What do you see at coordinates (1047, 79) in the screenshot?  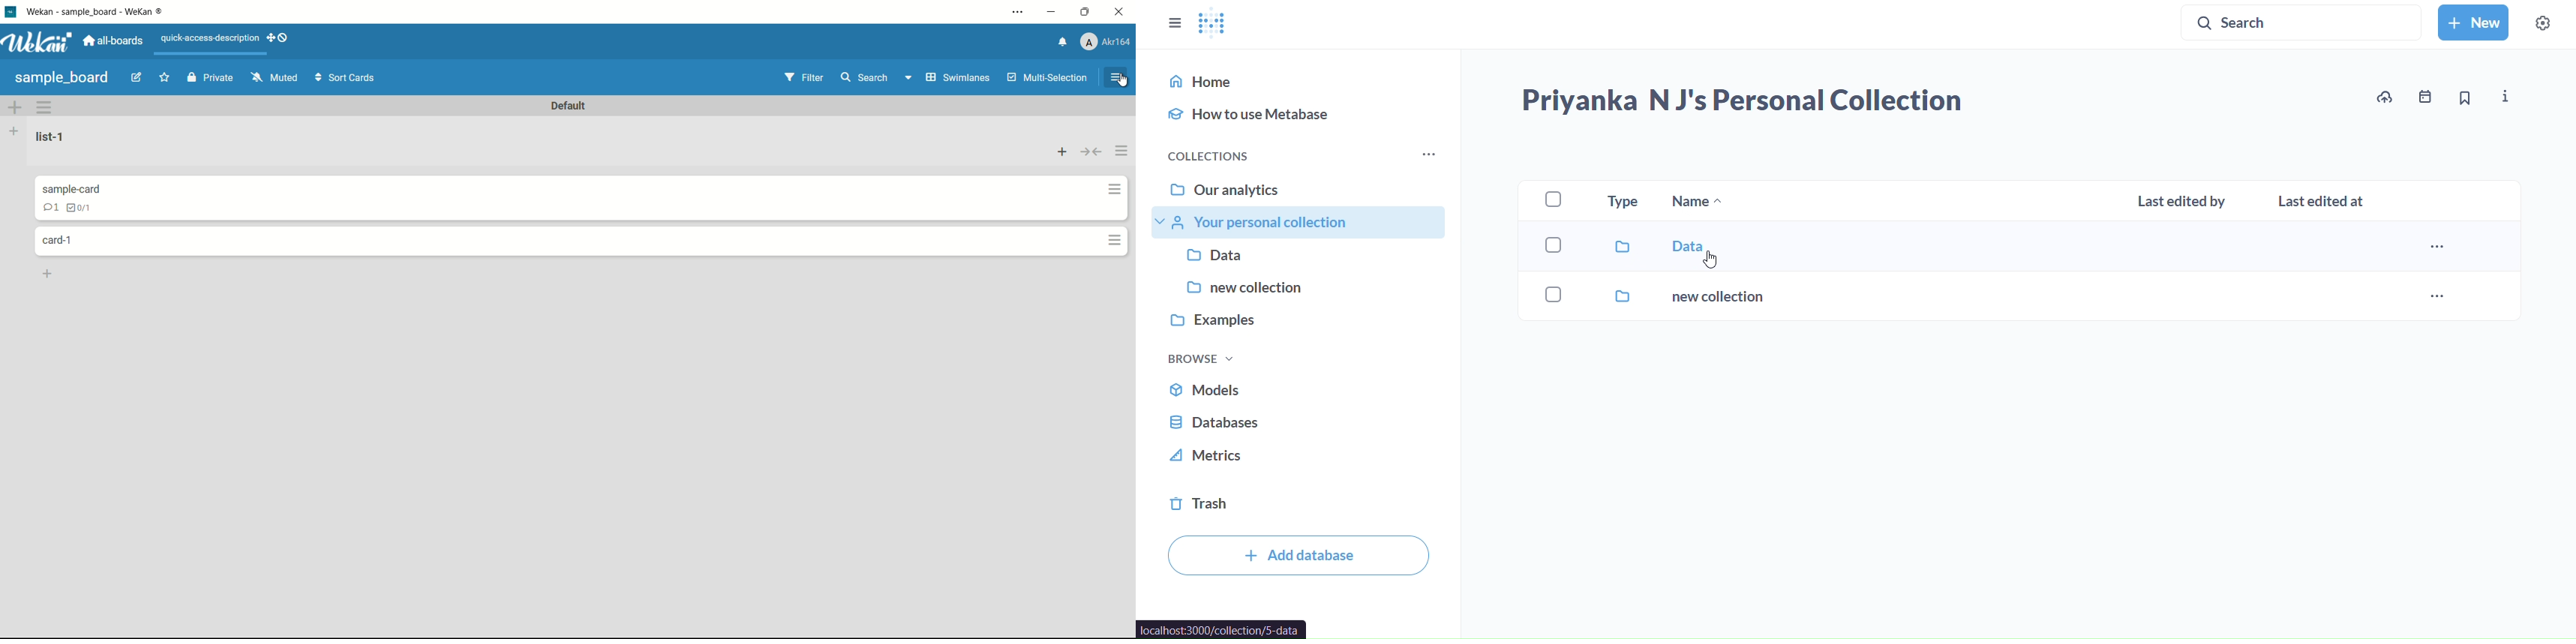 I see `multi-selection` at bounding box center [1047, 79].